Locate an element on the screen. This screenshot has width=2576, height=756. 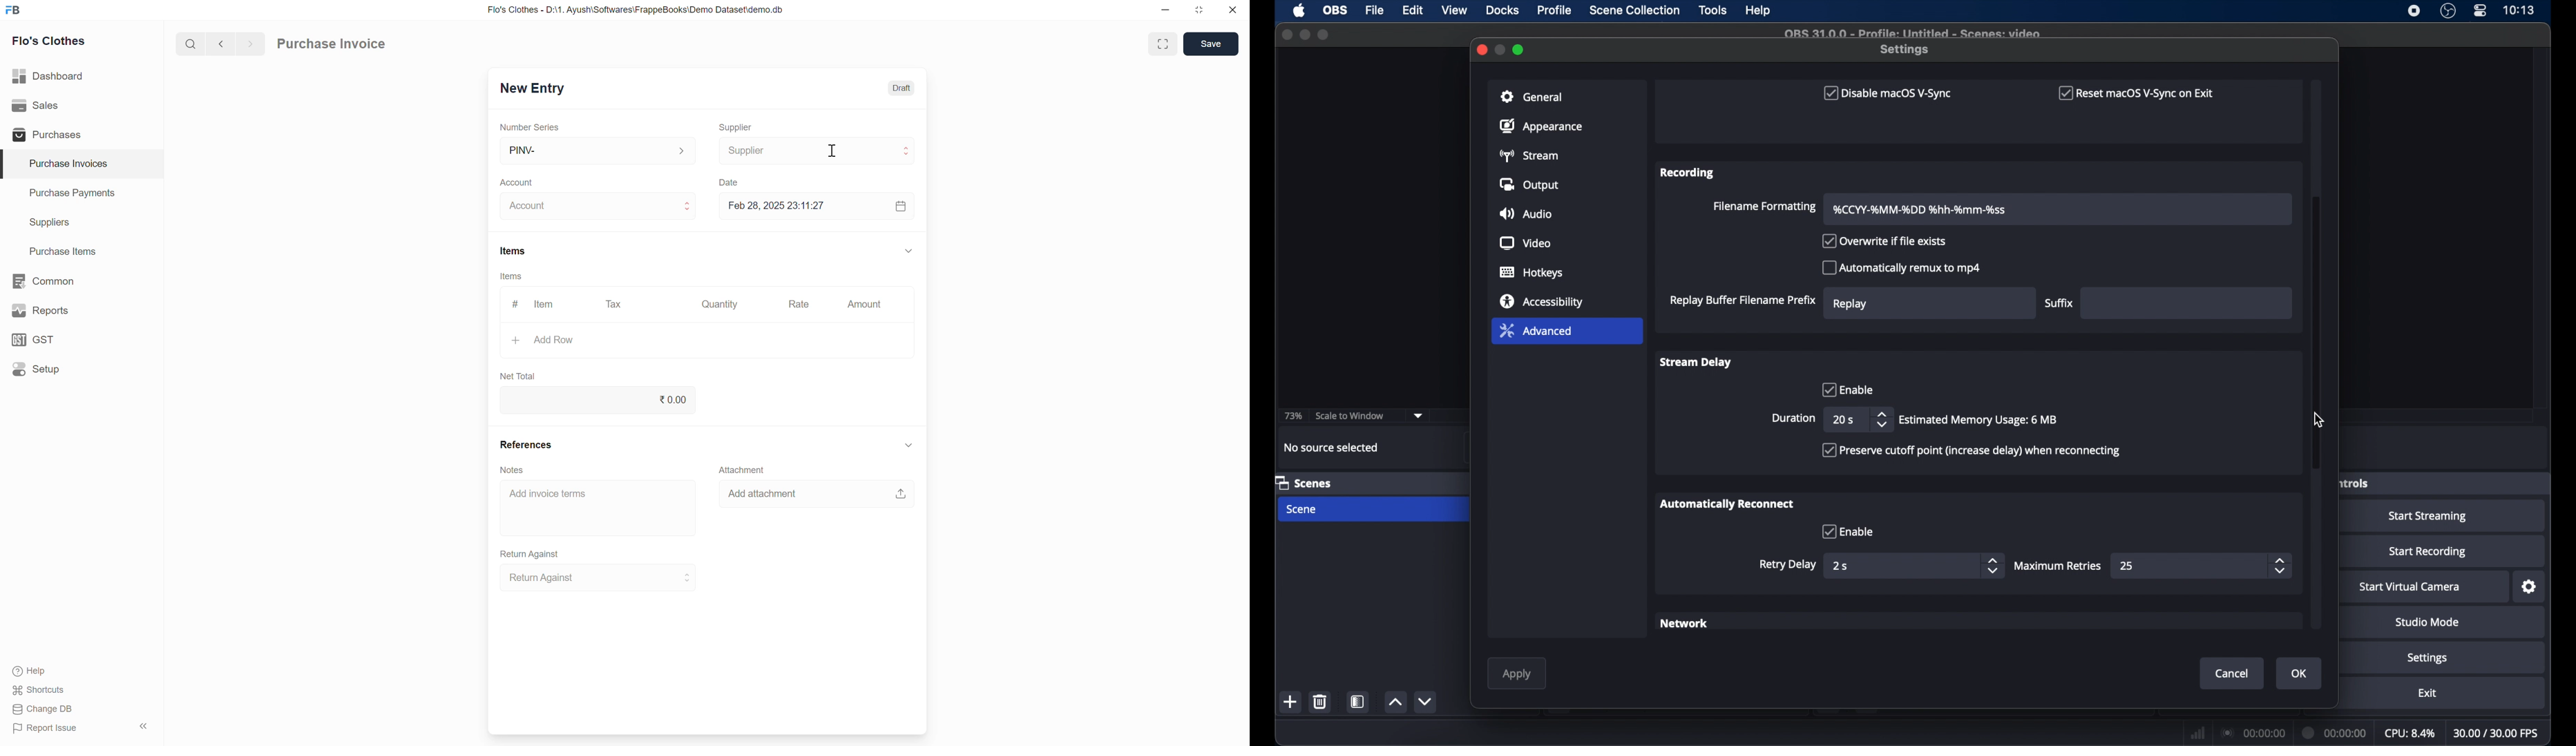
accessibility  is located at coordinates (1543, 300).